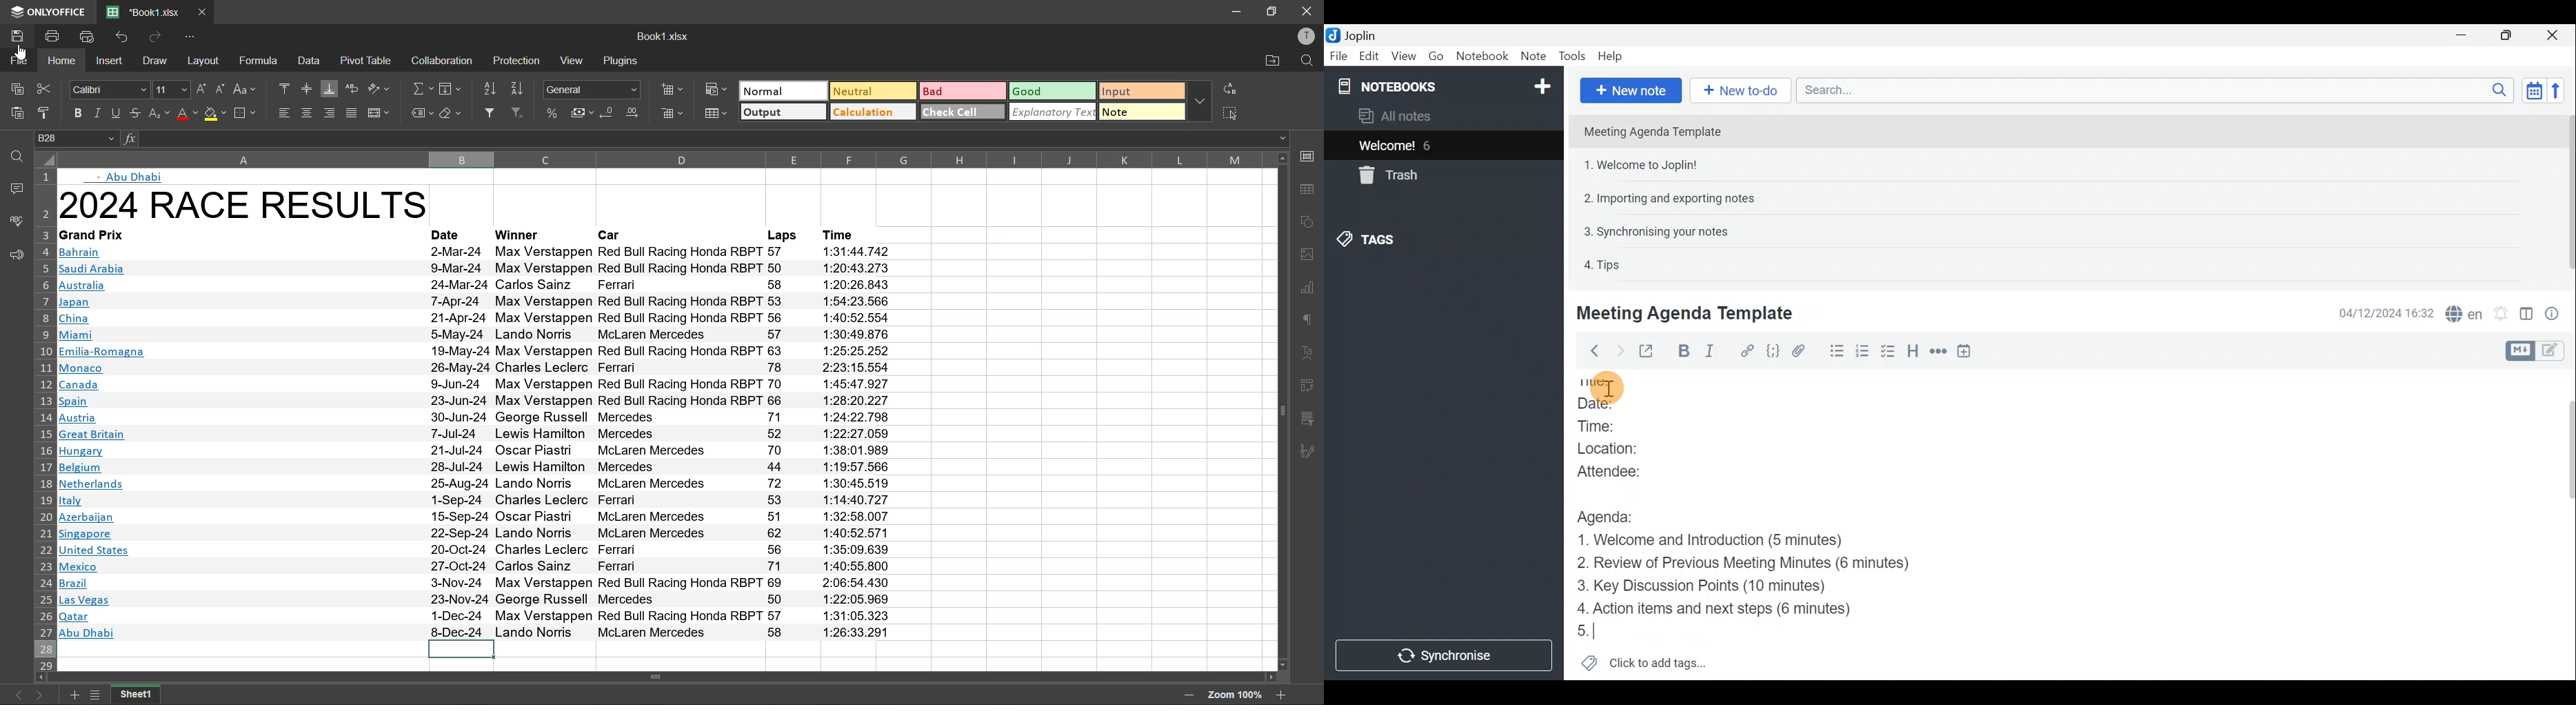 This screenshot has height=728, width=2576. What do you see at coordinates (1613, 56) in the screenshot?
I see `Help` at bounding box center [1613, 56].